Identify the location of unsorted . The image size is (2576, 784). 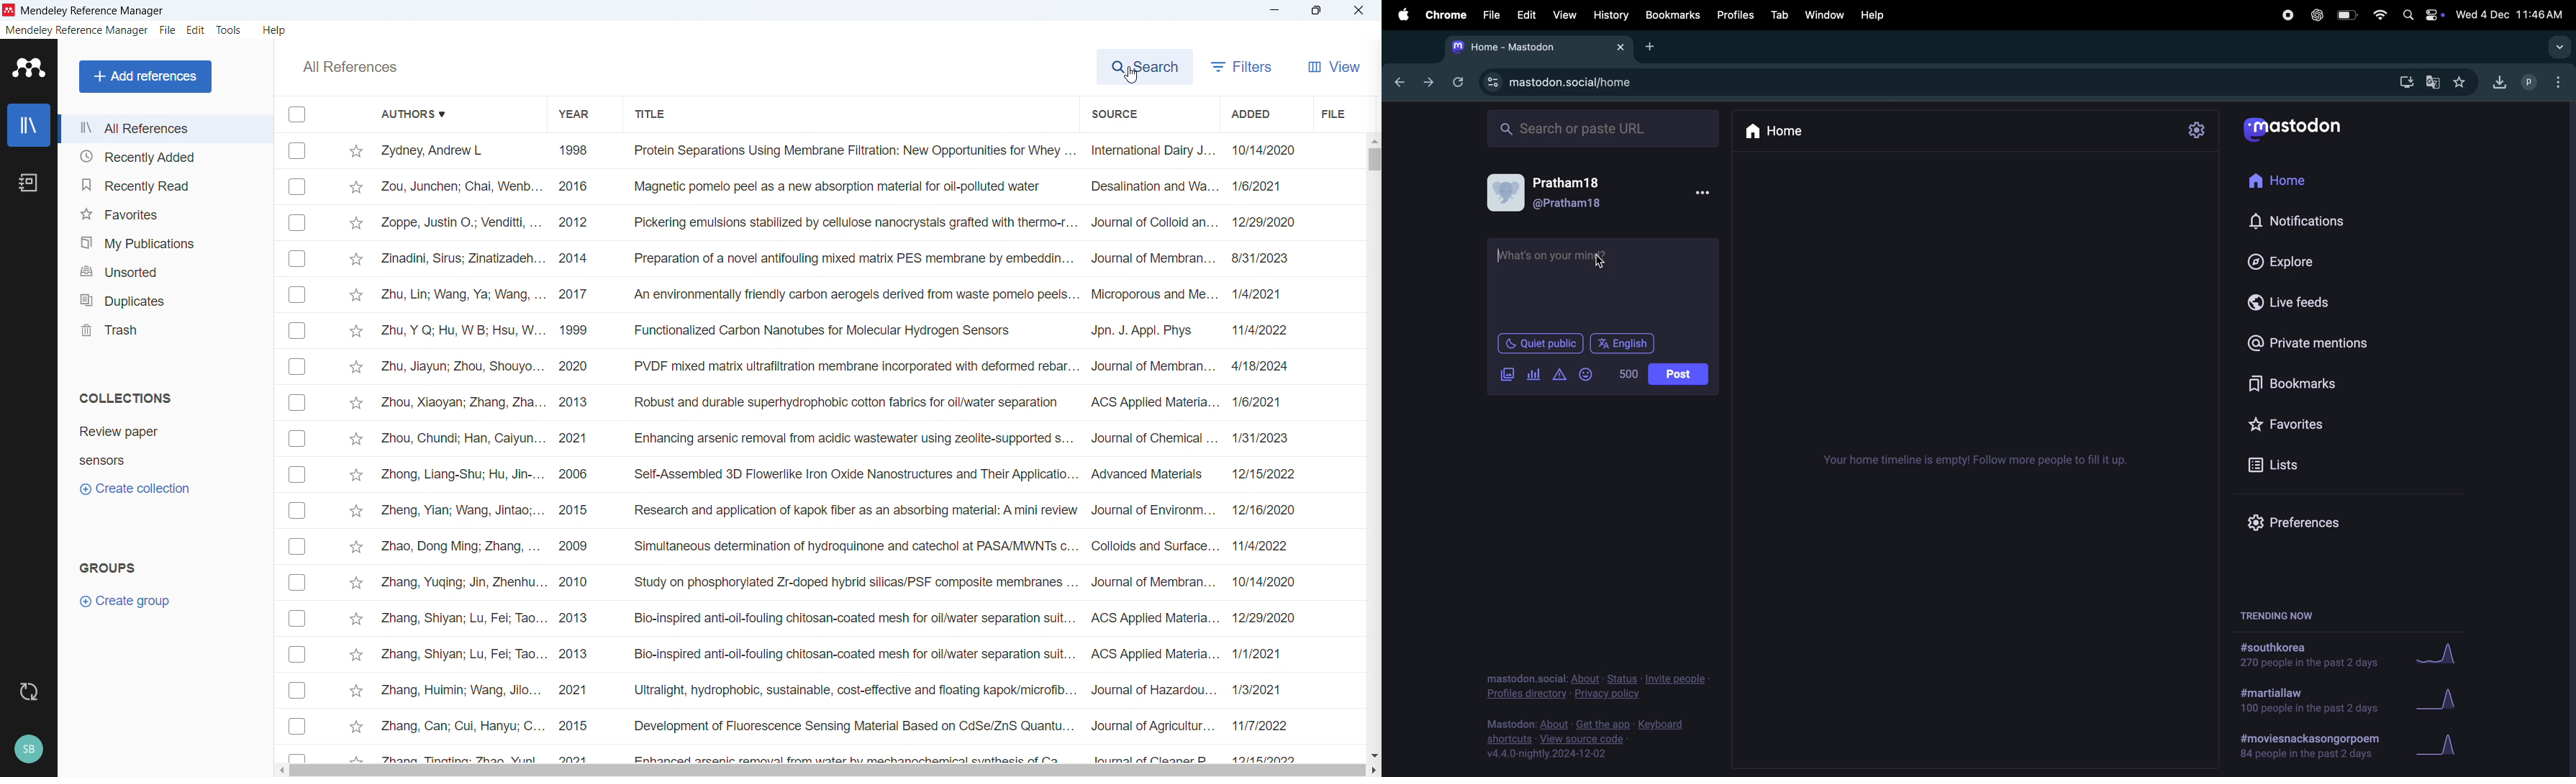
(163, 270).